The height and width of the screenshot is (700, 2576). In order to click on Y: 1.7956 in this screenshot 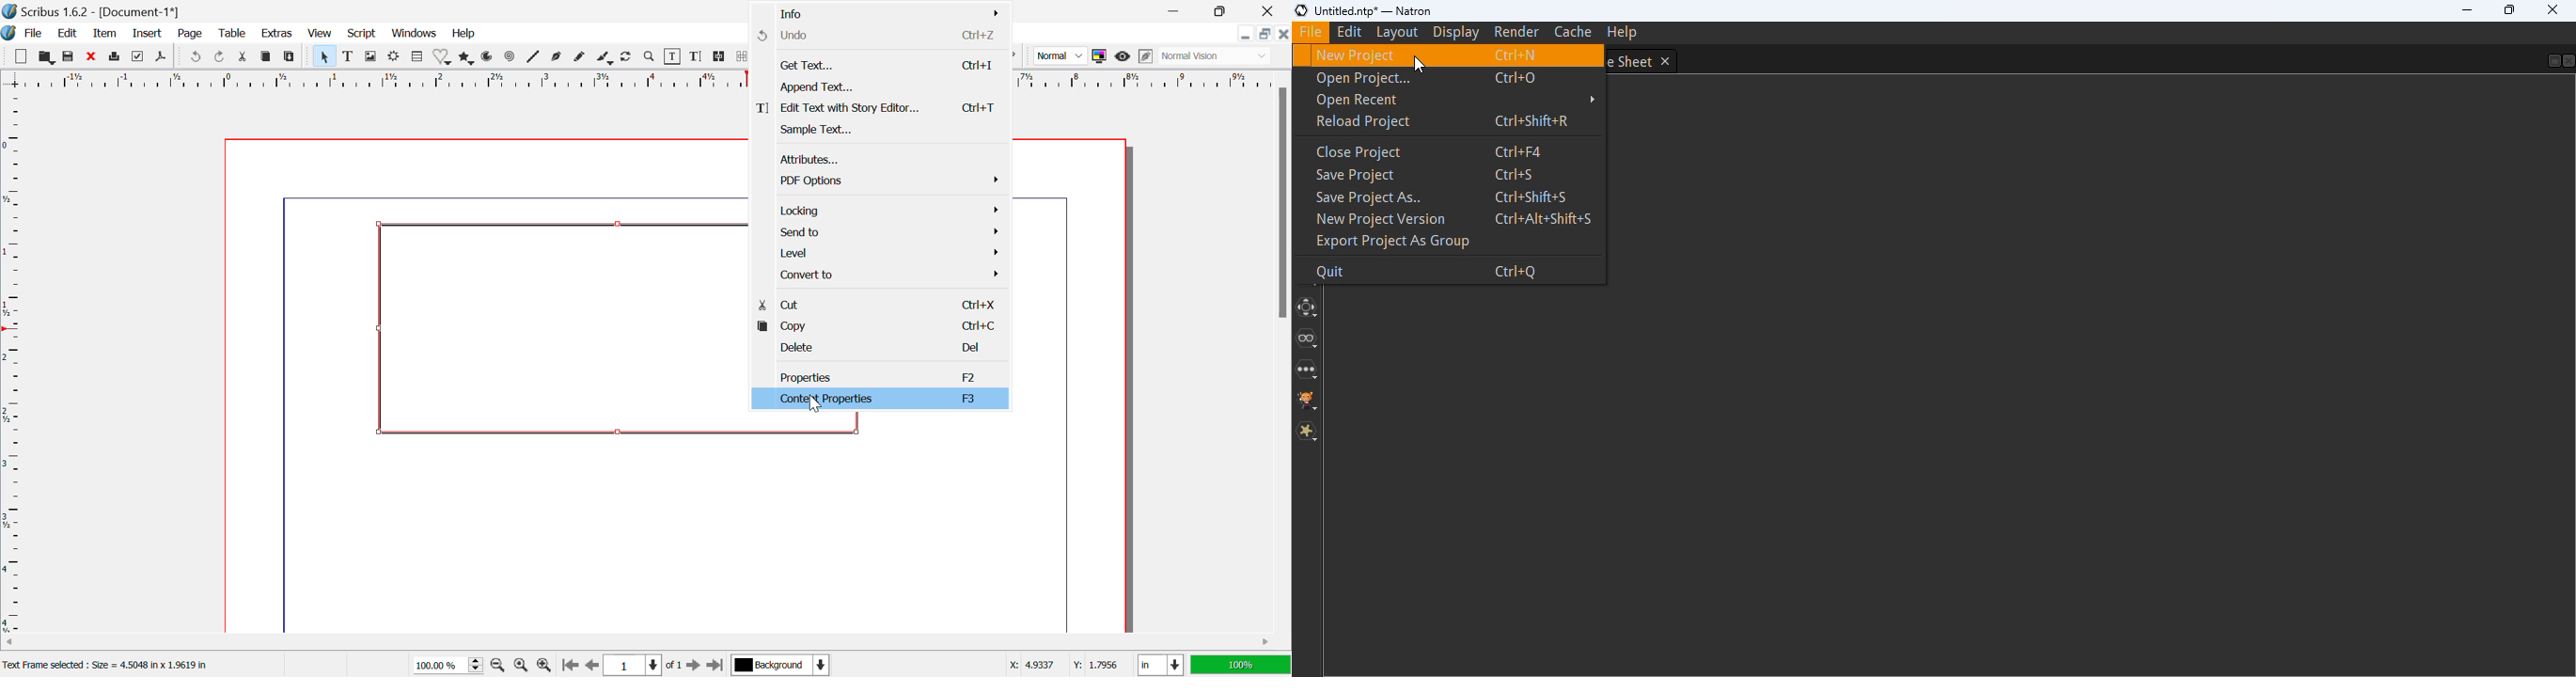, I will do `click(1094, 664)`.